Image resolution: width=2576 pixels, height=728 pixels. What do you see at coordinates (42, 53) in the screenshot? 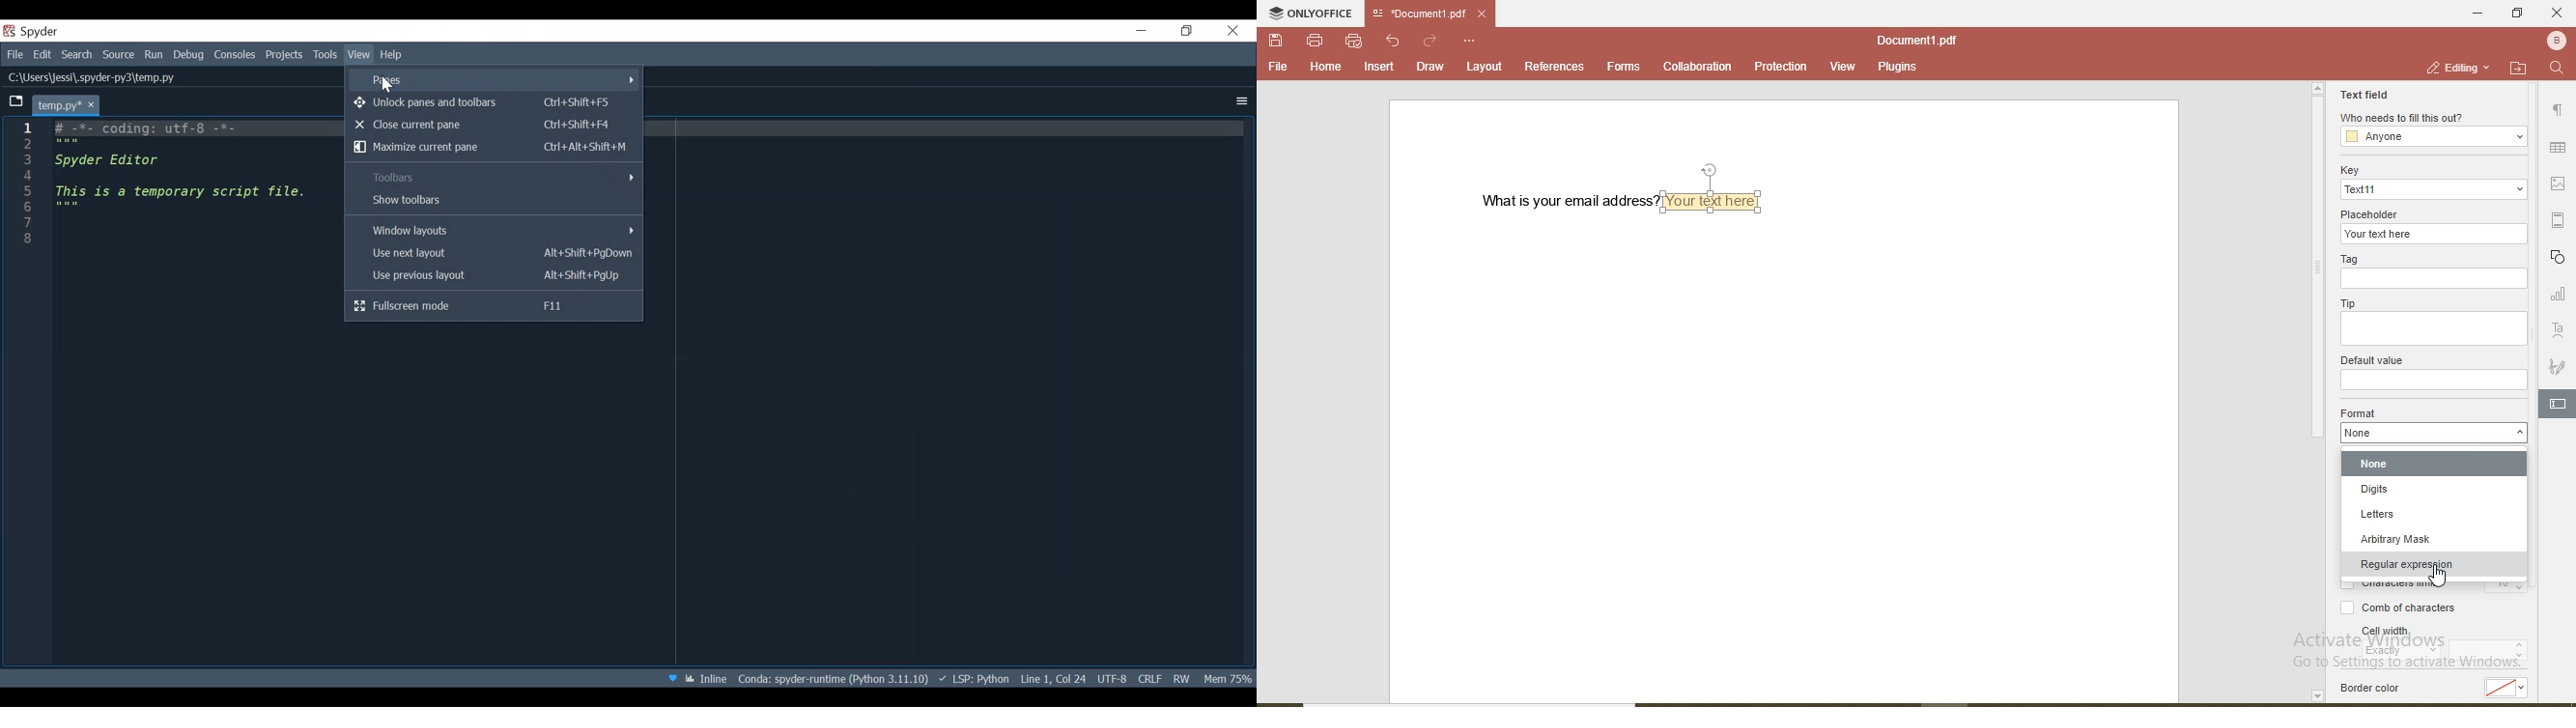
I see `Edit` at bounding box center [42, 53].